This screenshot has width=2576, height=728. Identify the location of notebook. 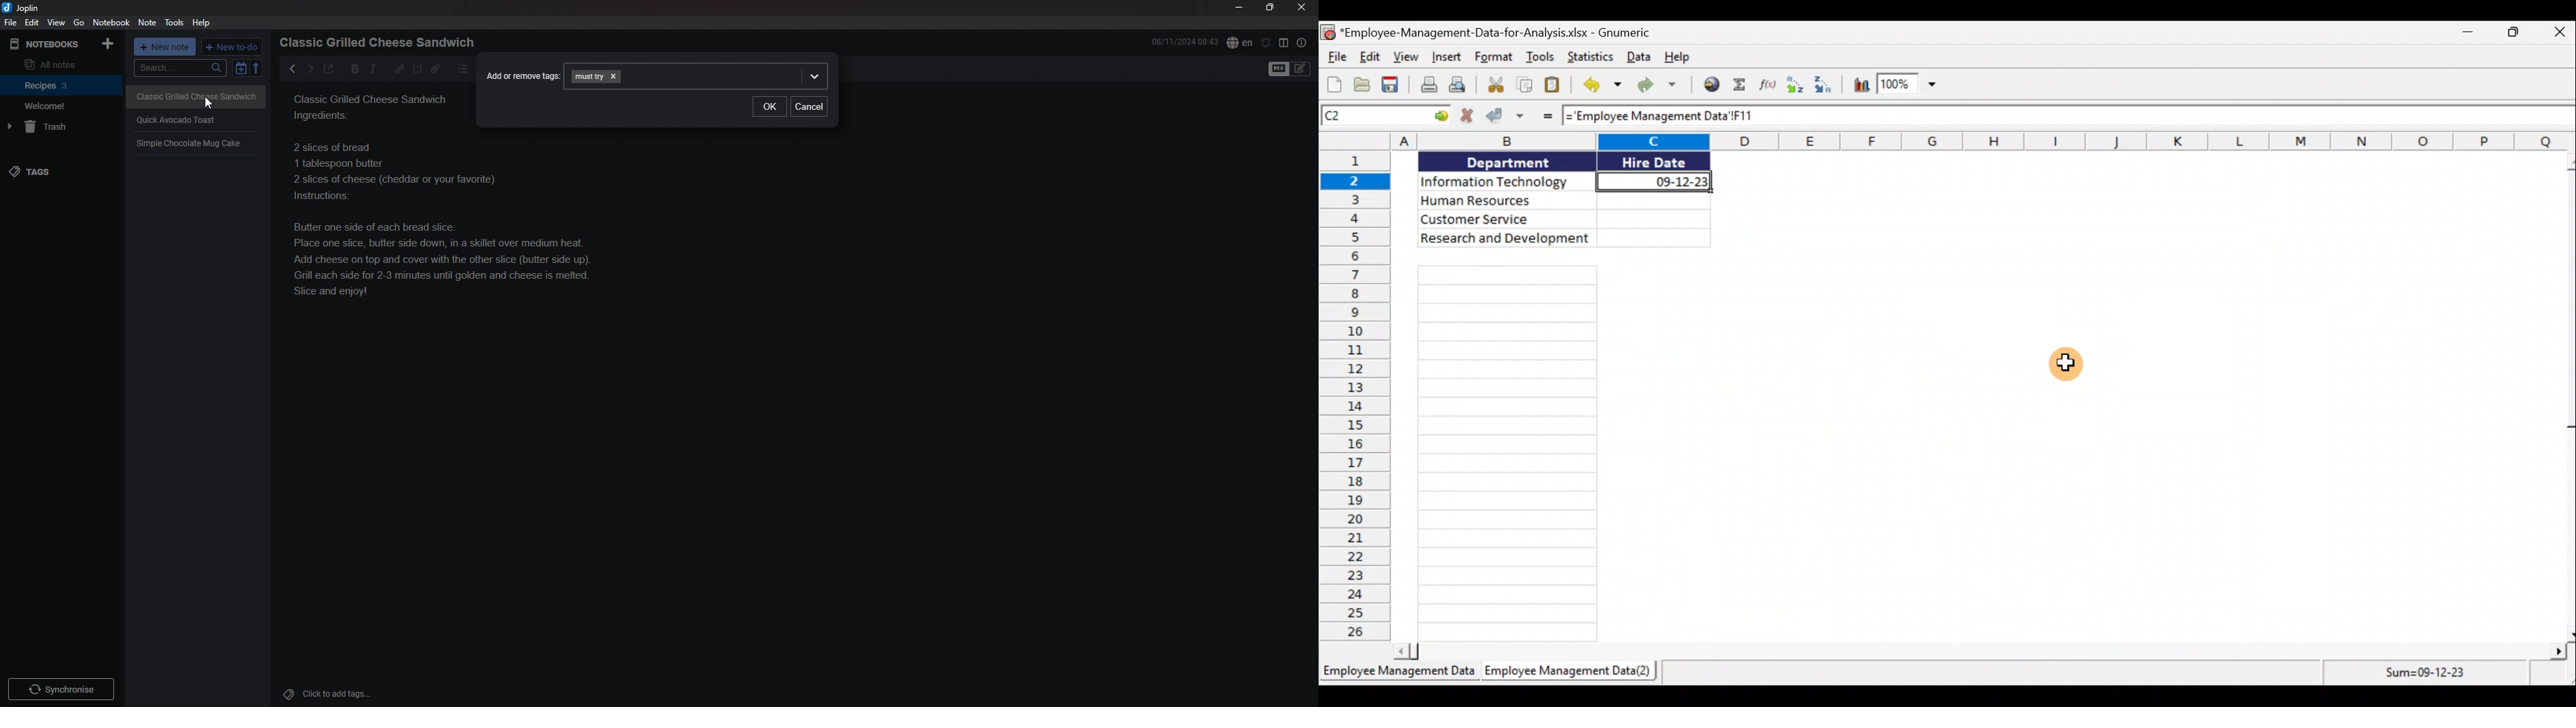
(62, 84).